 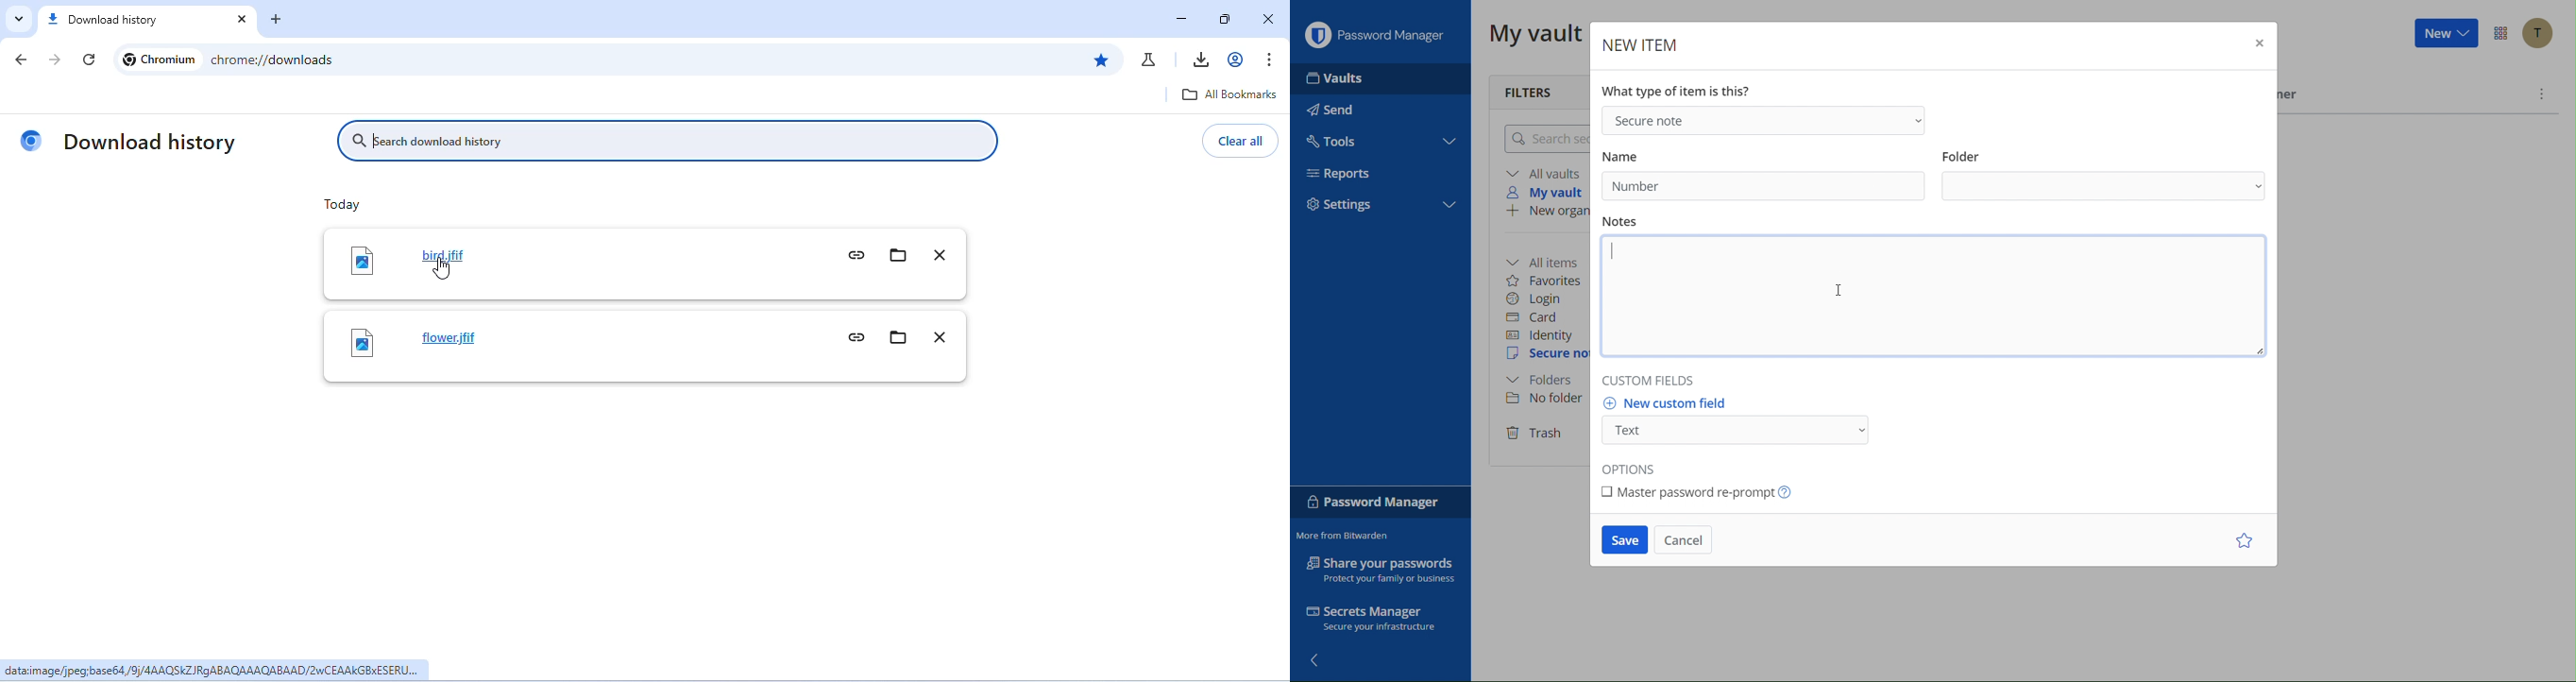 I want to click on close, so click(x=1267, y=20).